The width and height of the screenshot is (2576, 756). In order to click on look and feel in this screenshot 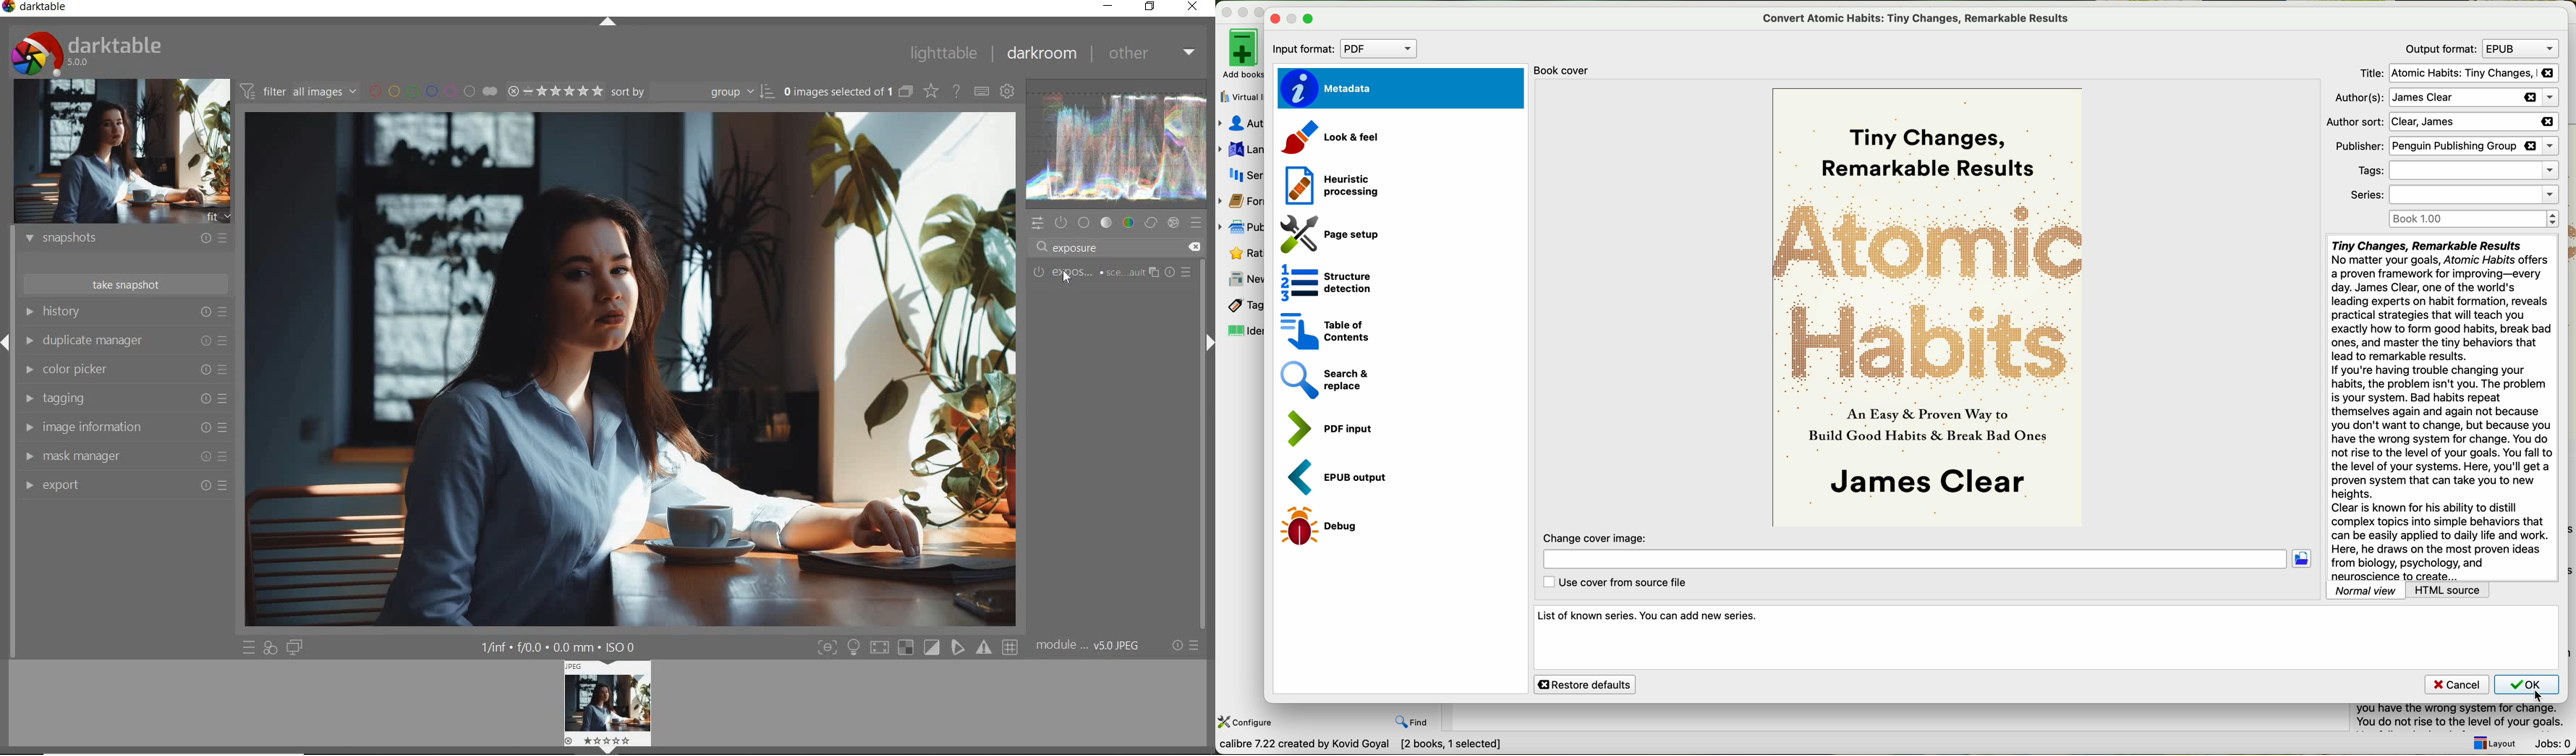, I will do `click(1330, 139)`.